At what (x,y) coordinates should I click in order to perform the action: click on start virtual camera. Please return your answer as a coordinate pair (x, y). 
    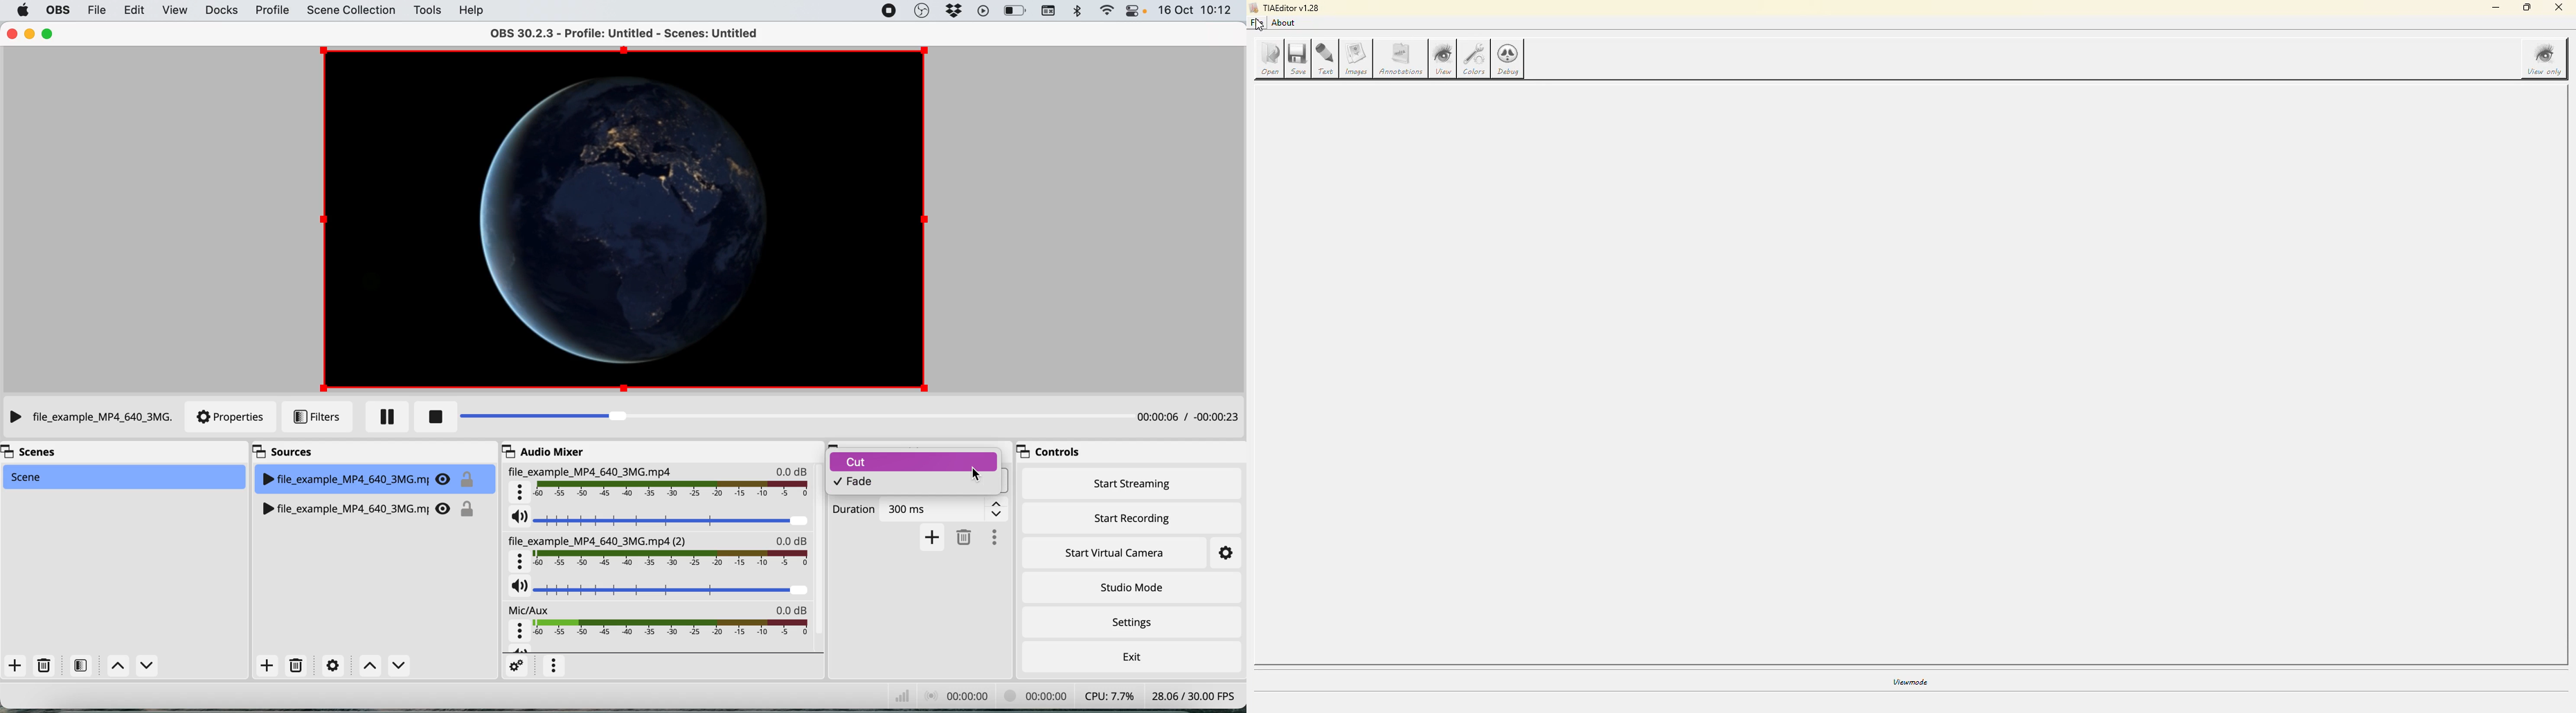
    Looking at the image, I should click on (1118, 553).